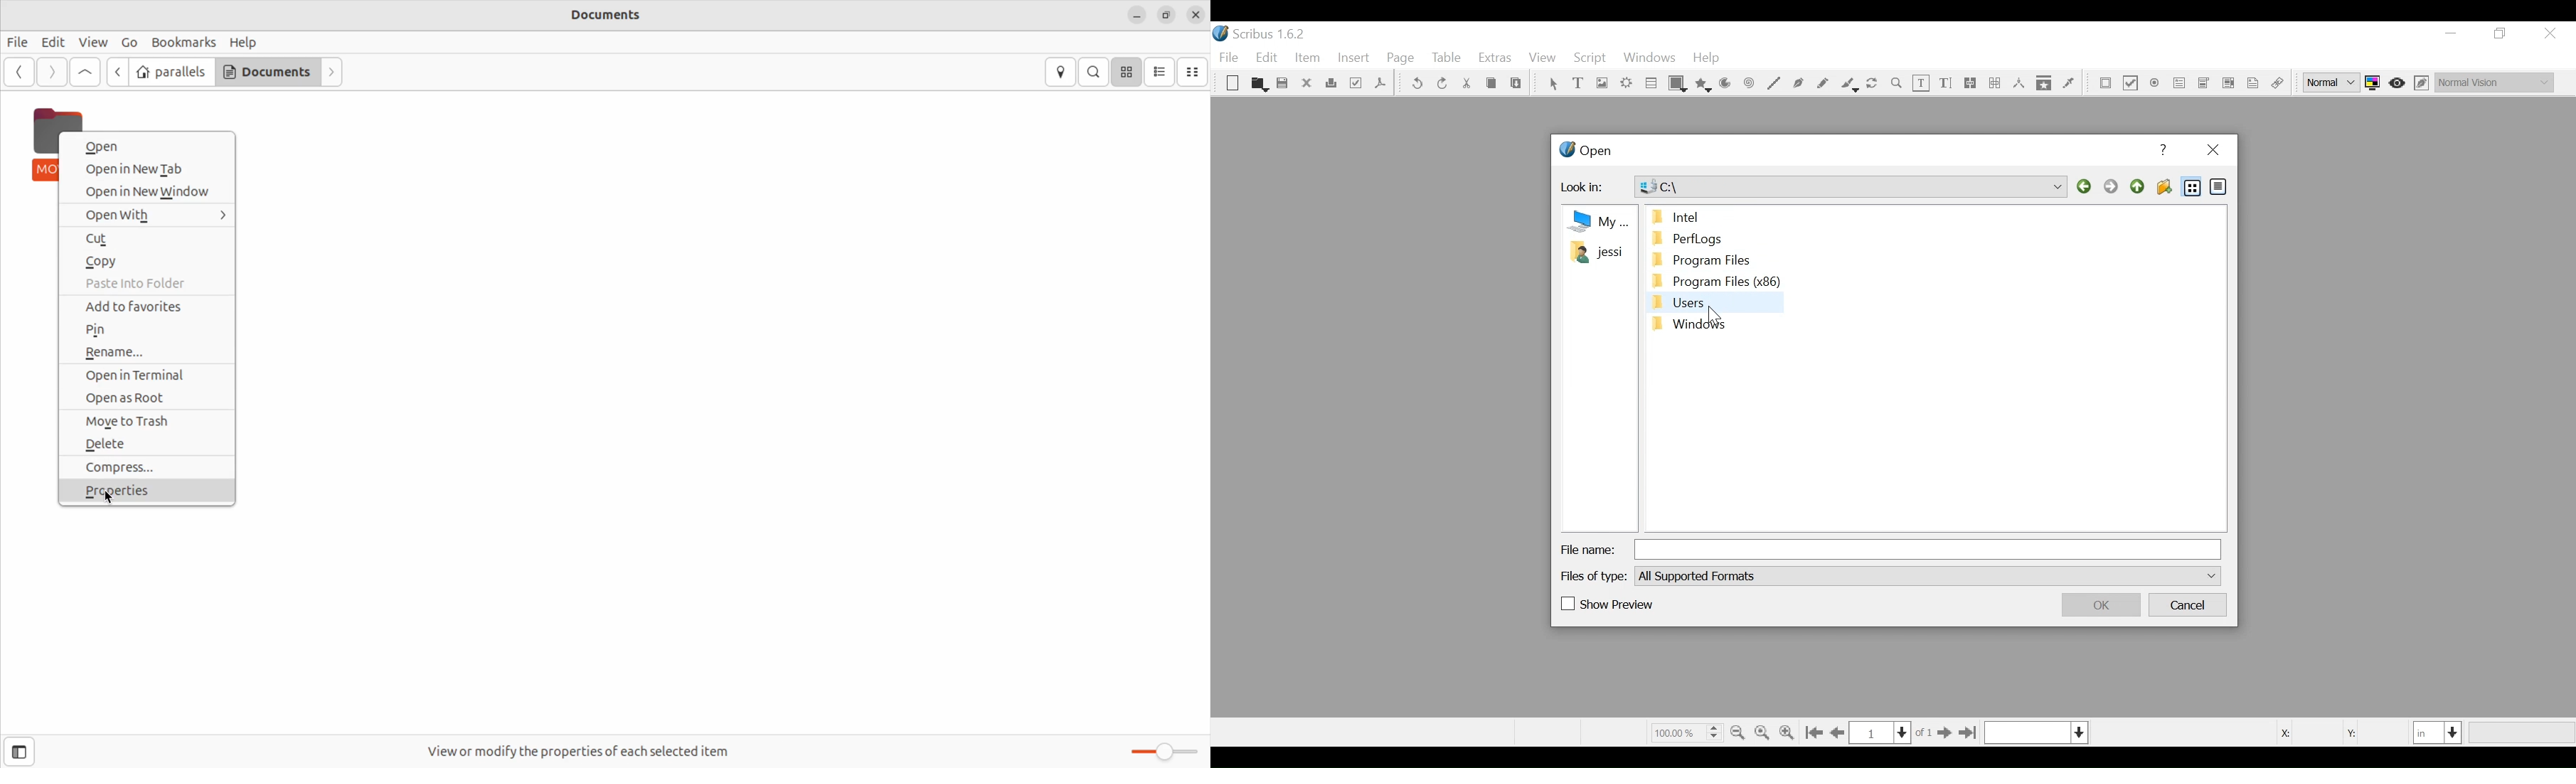 The height and width of the screenshot is (784, 2576). What do you see at coordinates (2212, 151) in the screenshot?
I see `Close` at bounding box center [2212, 151].